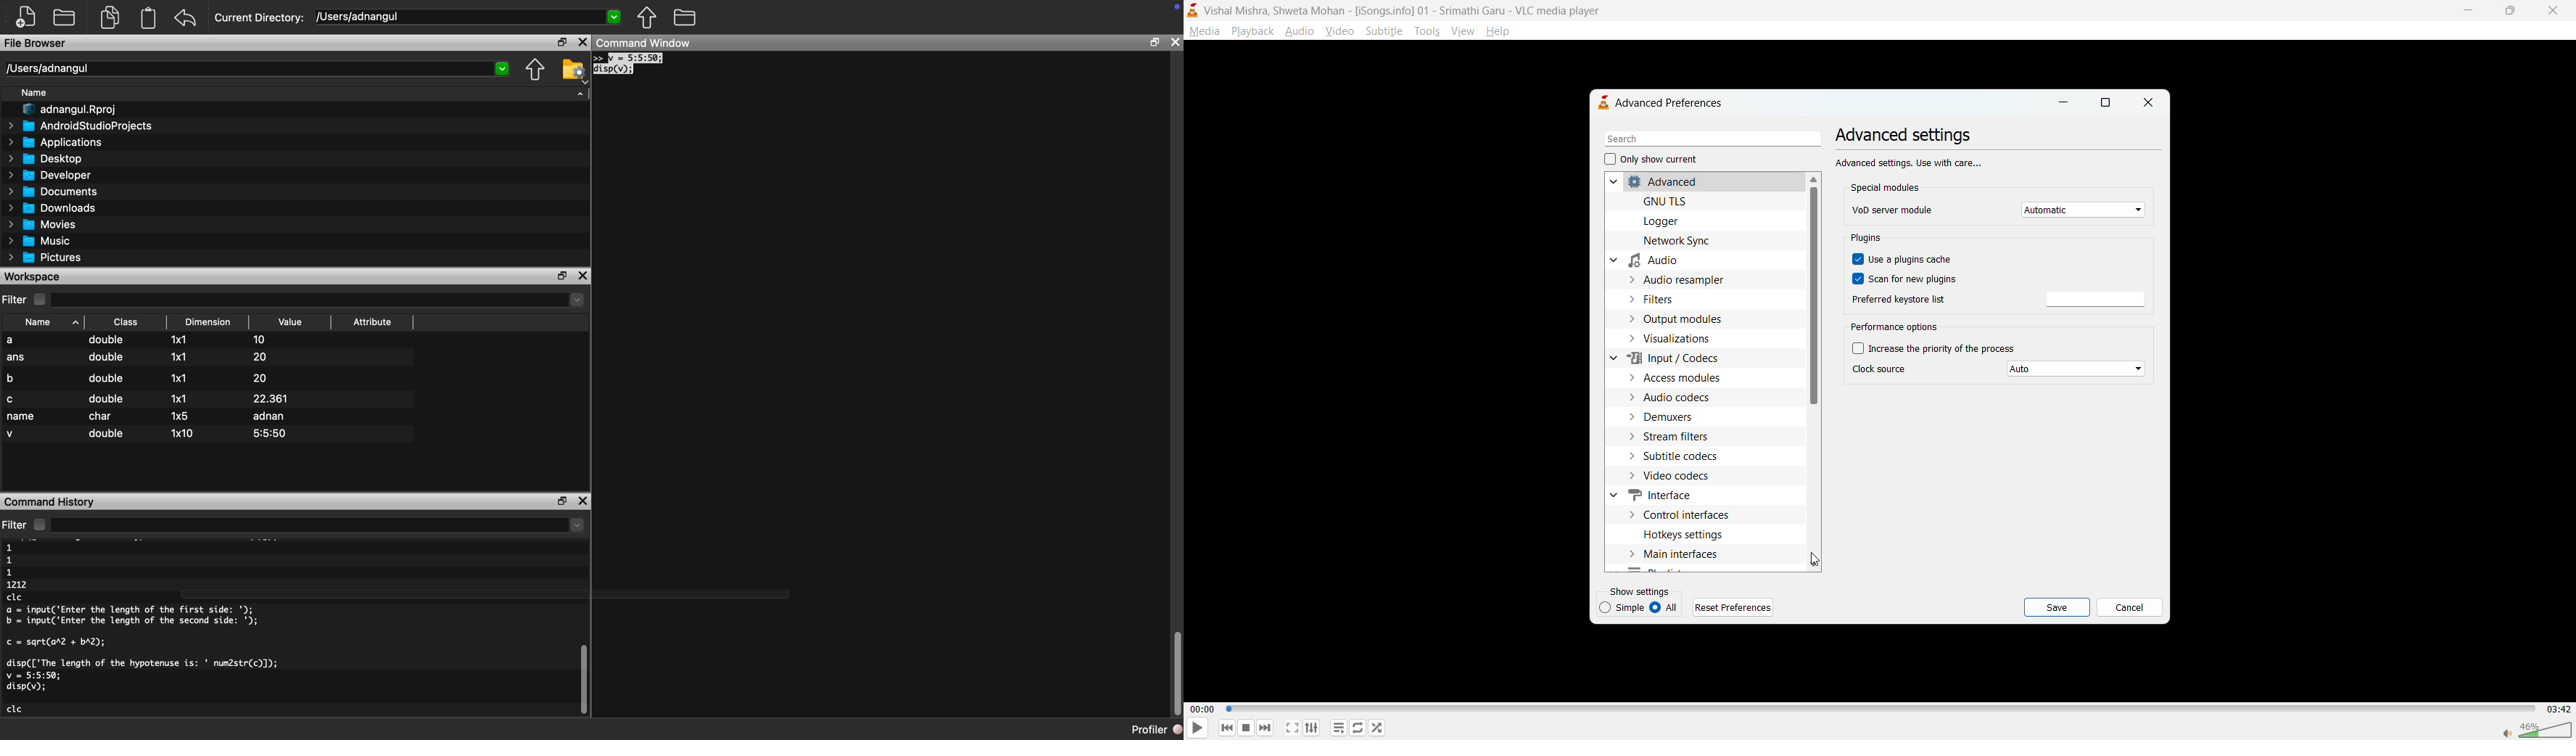 The height and width of the screenshot is (756, 2576). Describe the element at coordinates (1888, 188) in the screenshot. I see `special modules` at that location.